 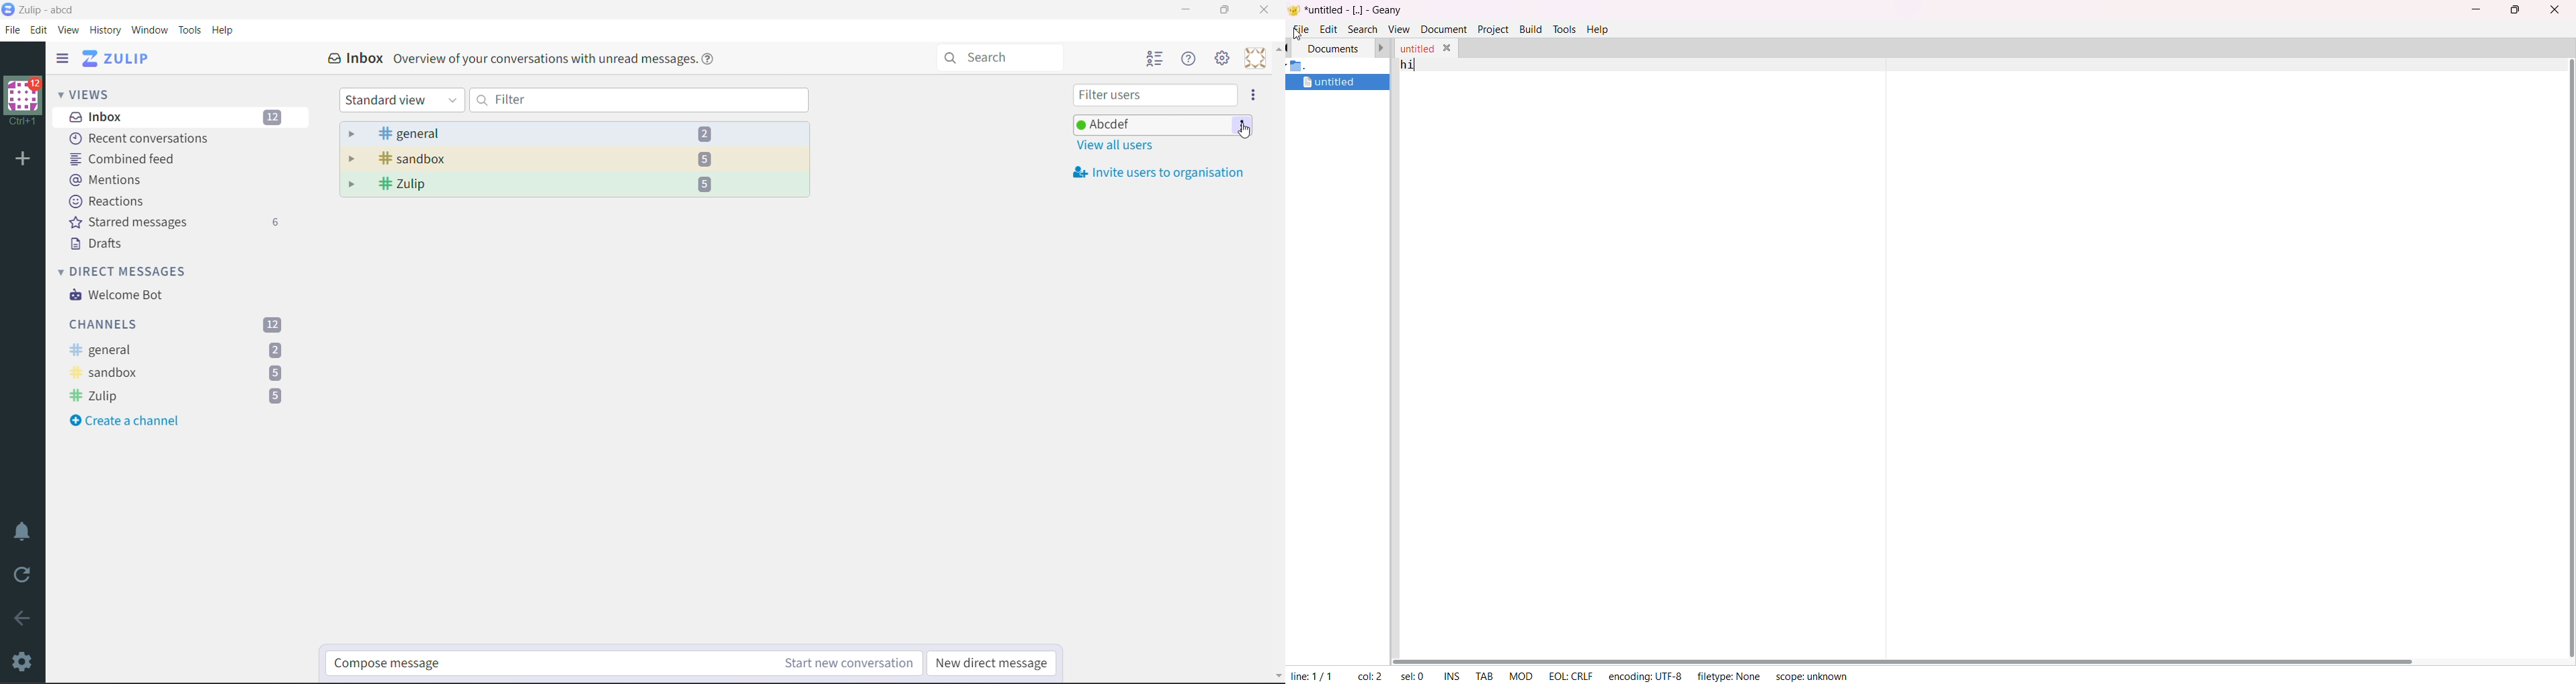 I want to click on Help Menu, so click(x=1191, y=59).